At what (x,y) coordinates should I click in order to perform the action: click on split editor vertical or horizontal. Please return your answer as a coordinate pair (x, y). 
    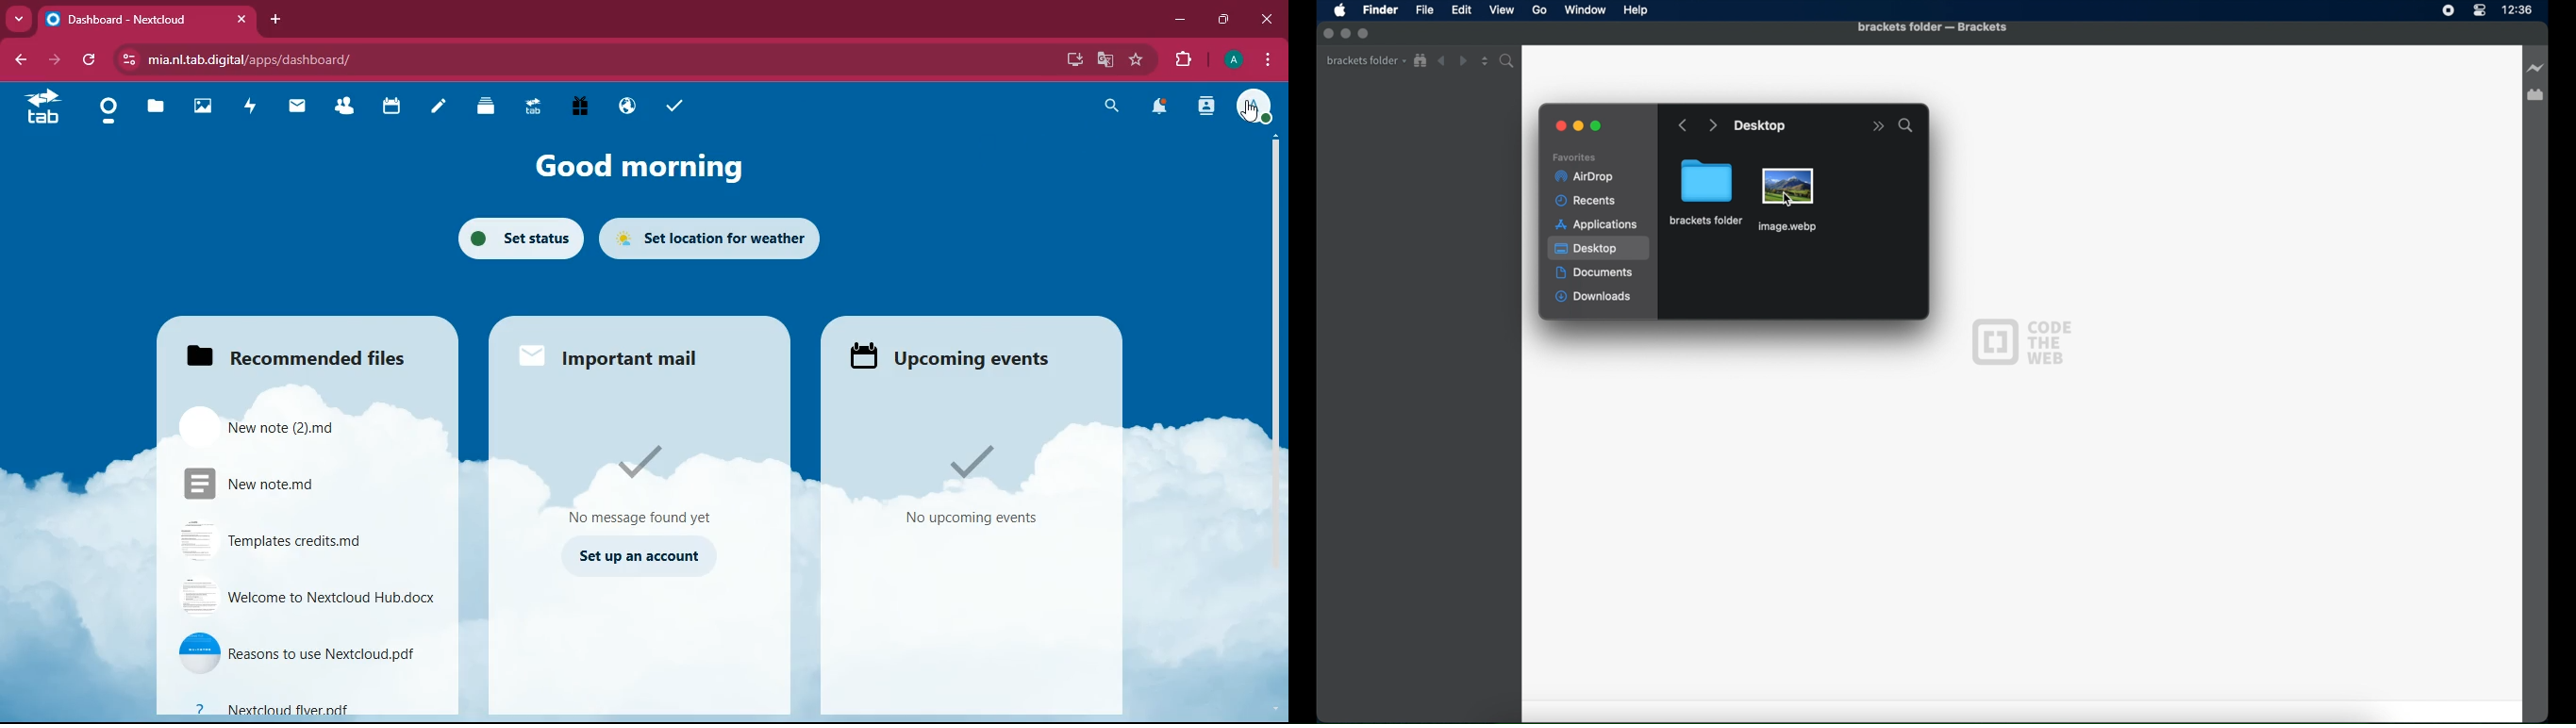
    Looking at the image, I should click on (1485, 61).